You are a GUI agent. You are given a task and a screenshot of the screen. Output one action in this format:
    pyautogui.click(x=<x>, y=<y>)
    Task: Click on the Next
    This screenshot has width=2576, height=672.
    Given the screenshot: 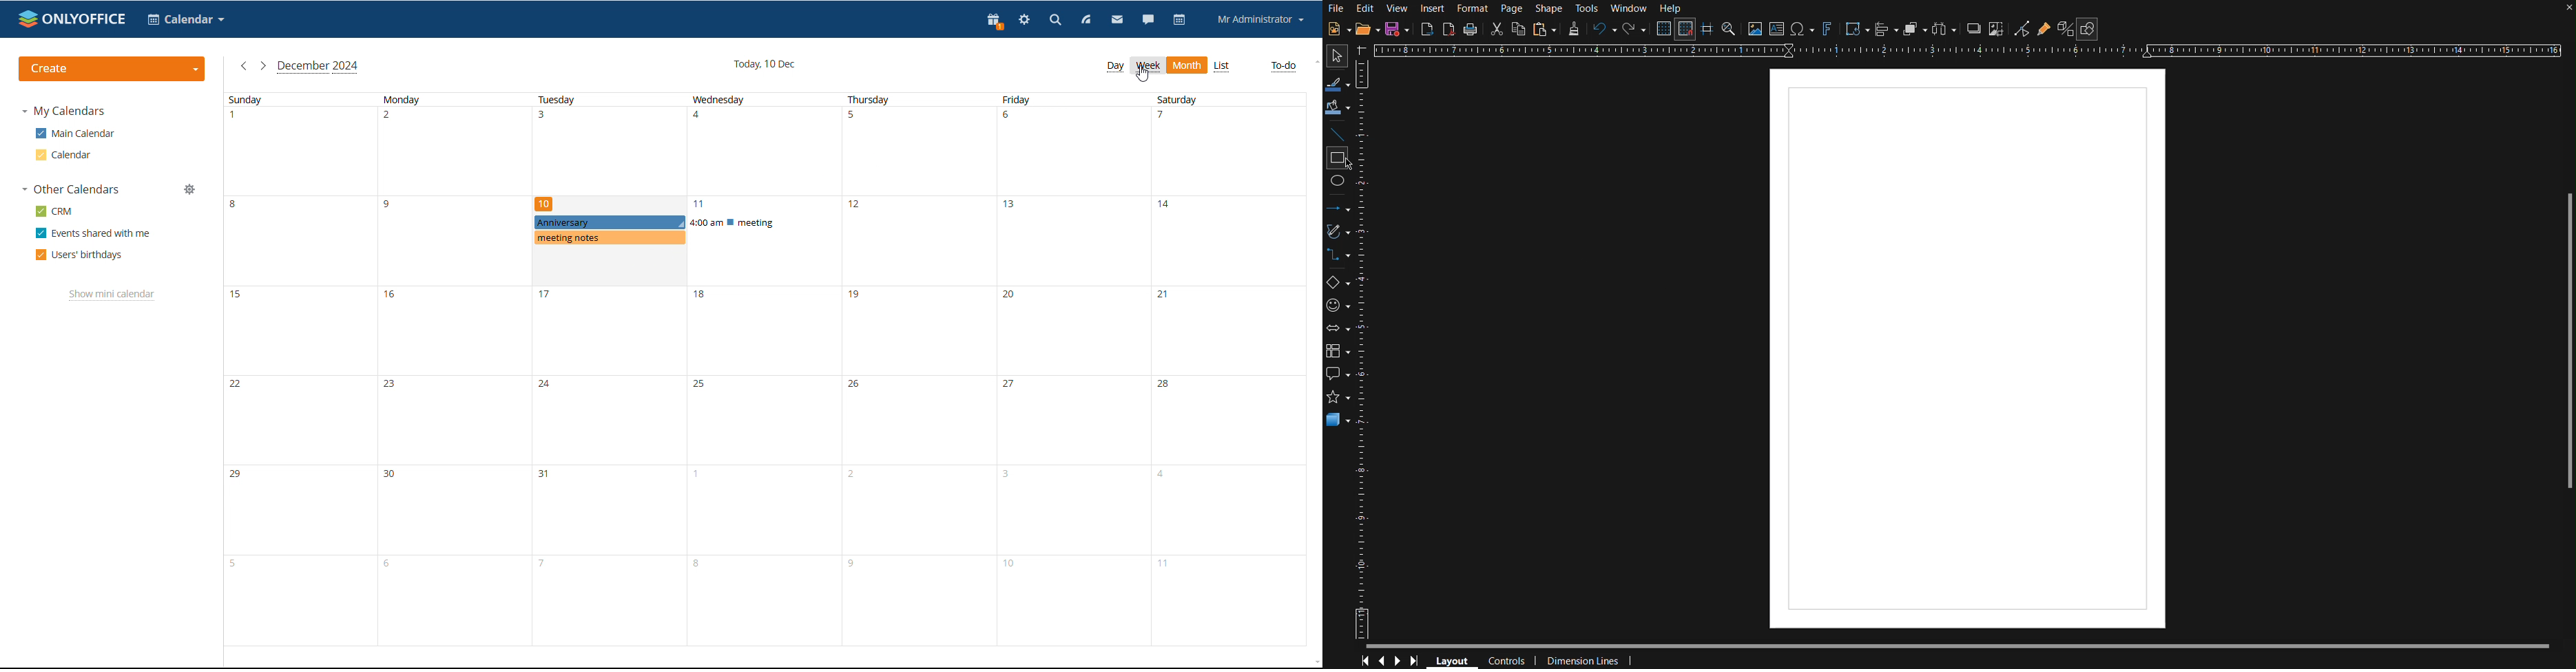 What is the action you would take?
    pyautogui.click(x=1398, y=661)
    